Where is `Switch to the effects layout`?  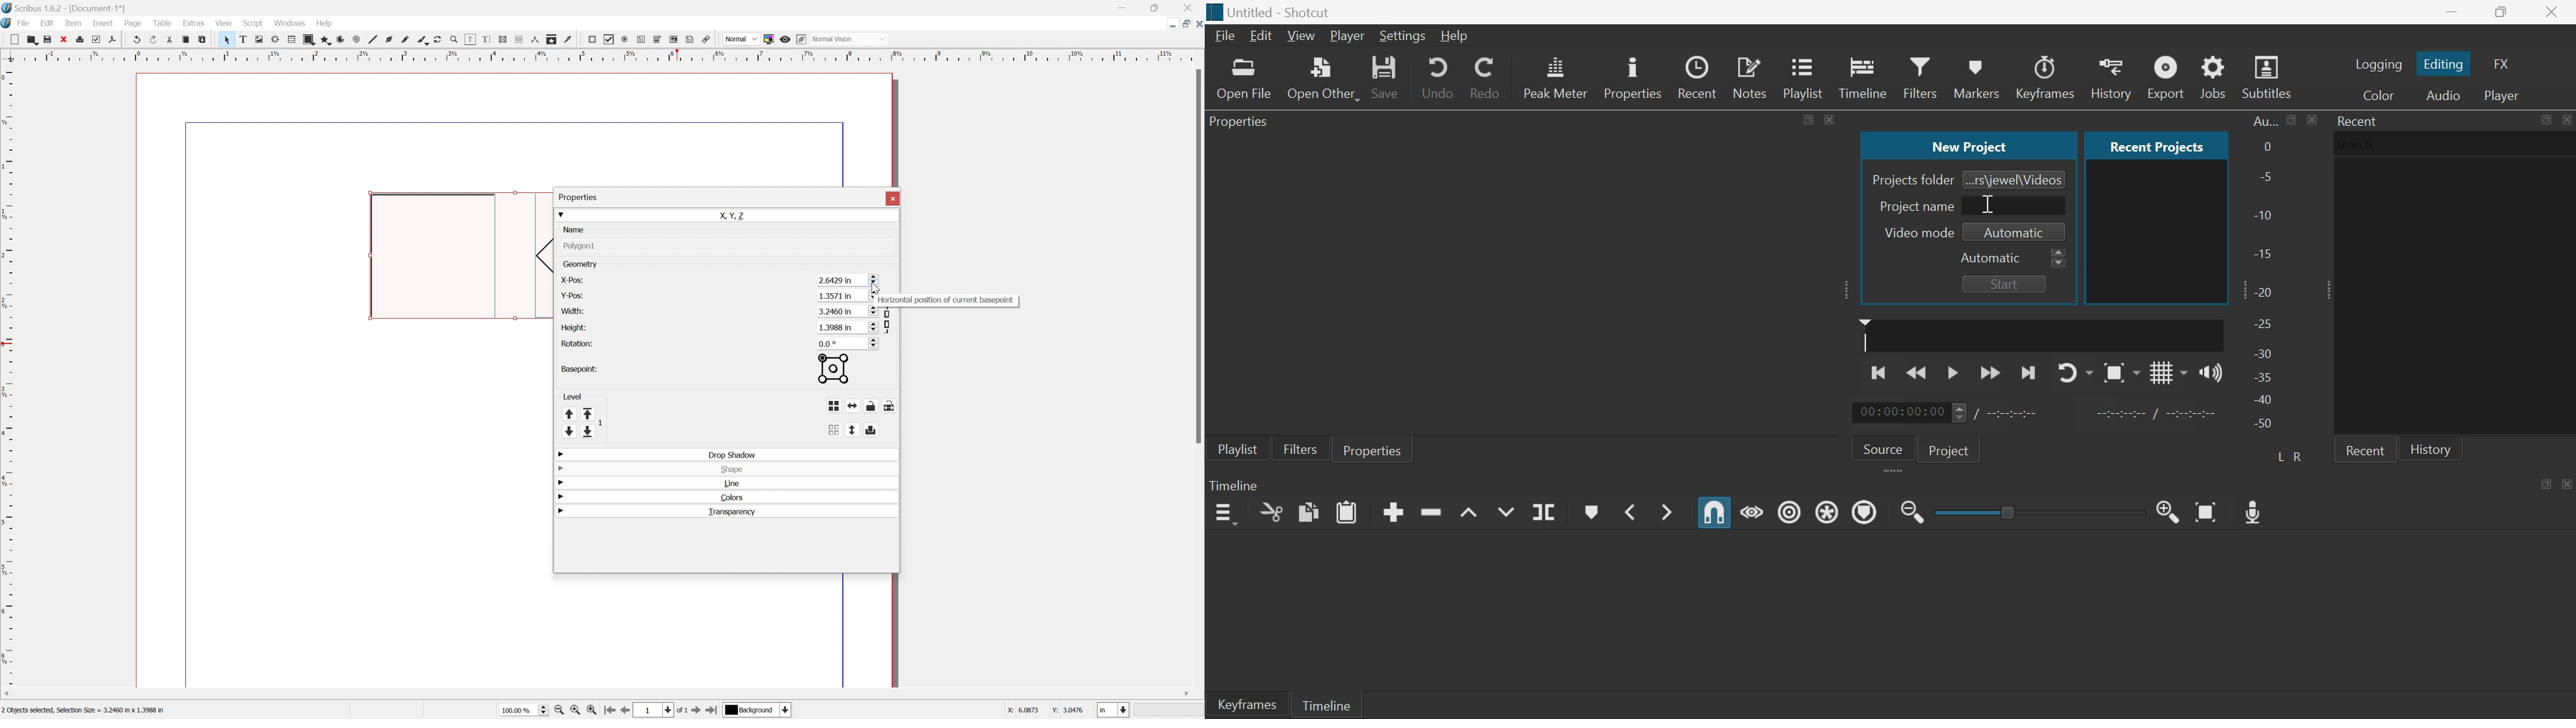
Switch to the effects layout is located at coordinates (2502, 64).